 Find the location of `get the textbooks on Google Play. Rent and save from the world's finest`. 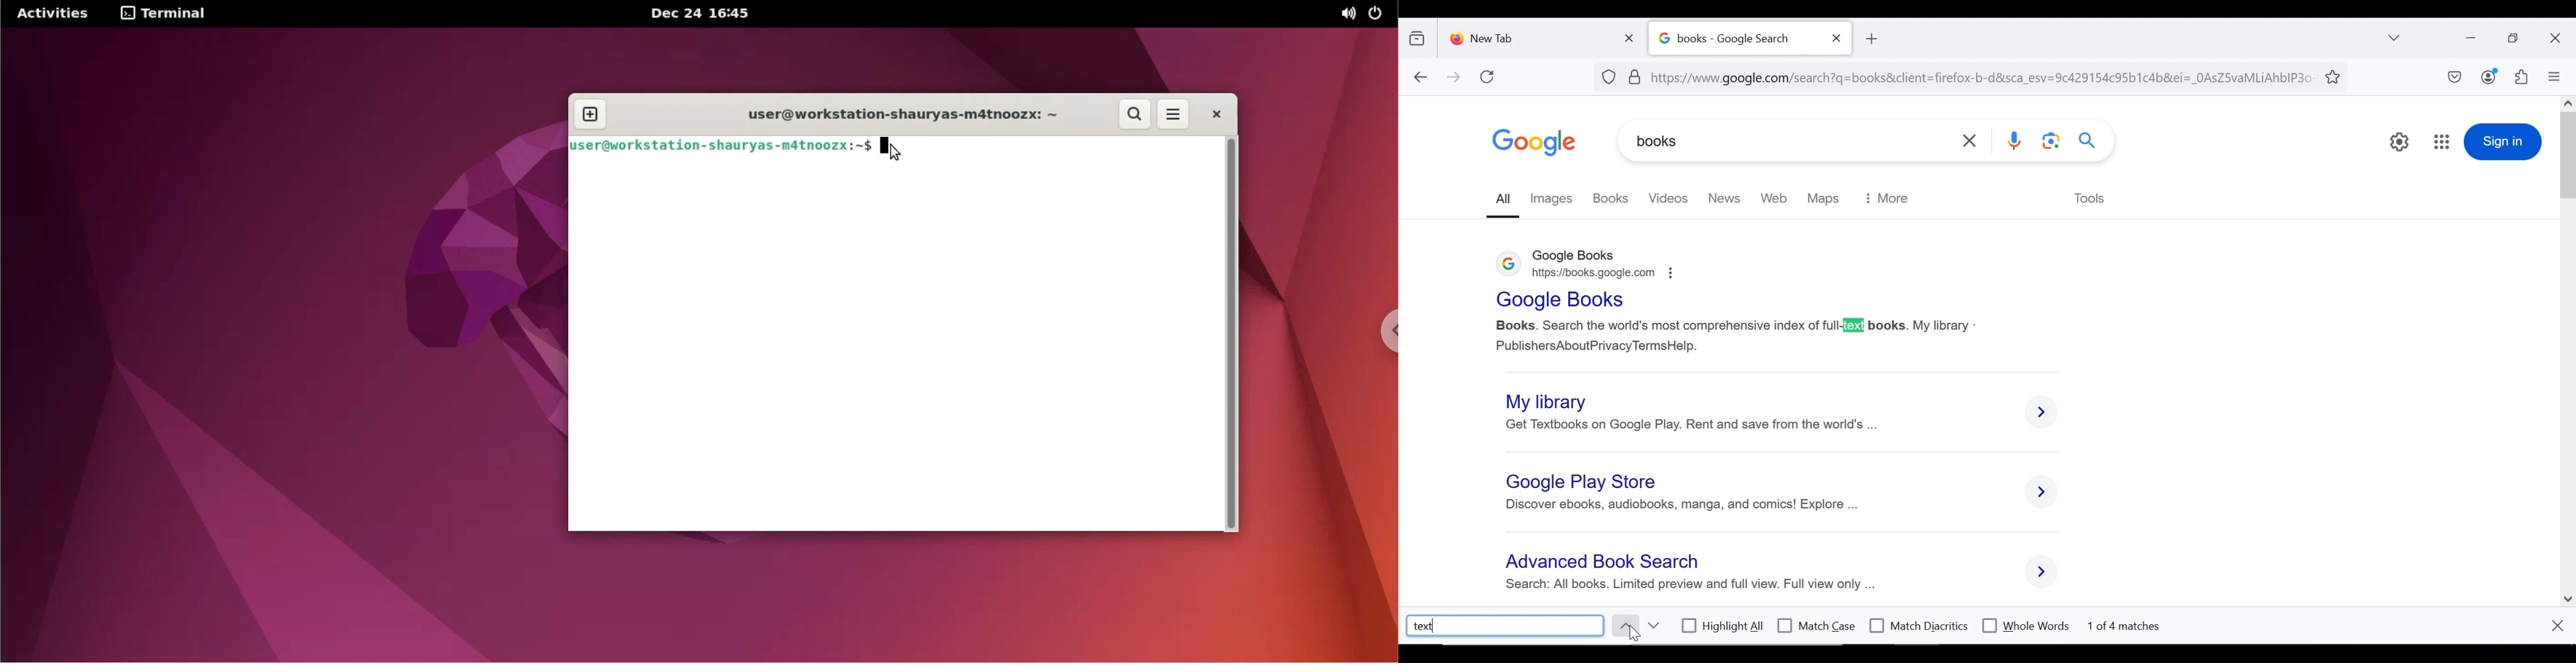

get the textbooks on Google Play. Rent and save from the world's finest is located at coordinates (1697, 425).